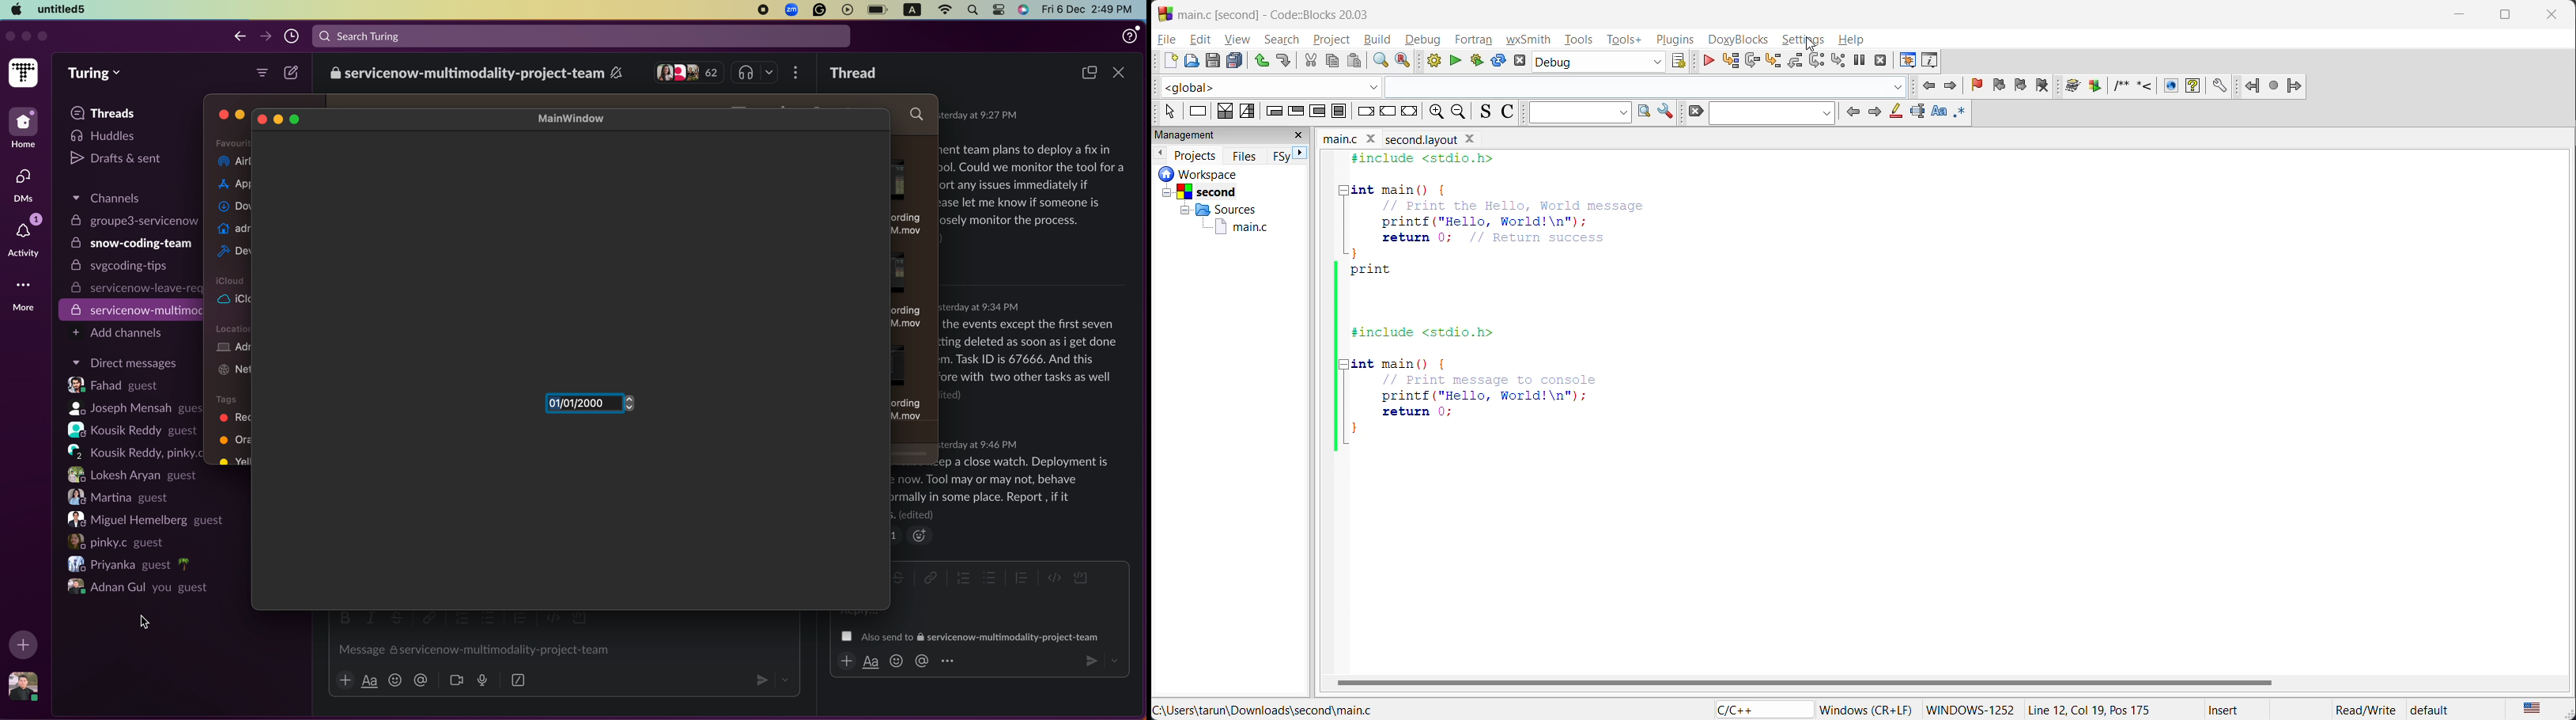 The width and height of the screenshot is (2576, 728). I want to click on Lokesh Aryan, so click(130, 474).